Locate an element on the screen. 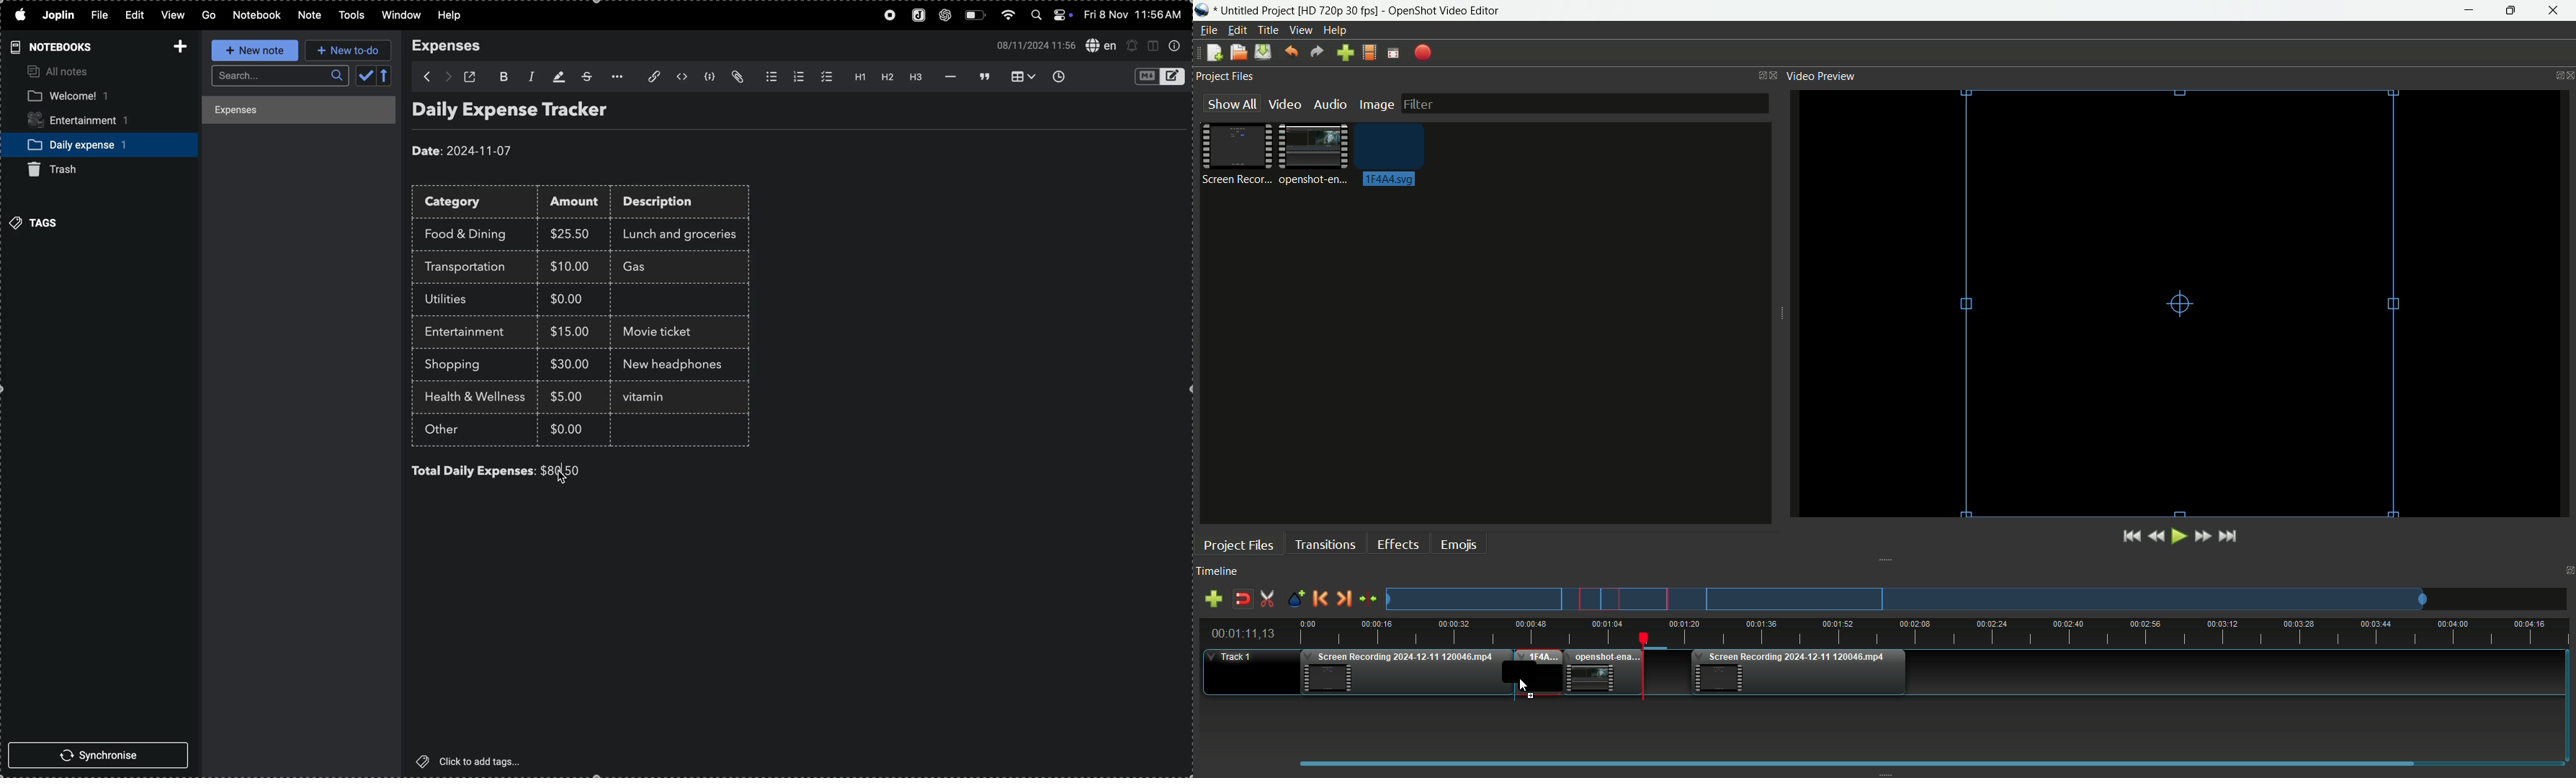  wifi is located at coordinates (1007, 18).